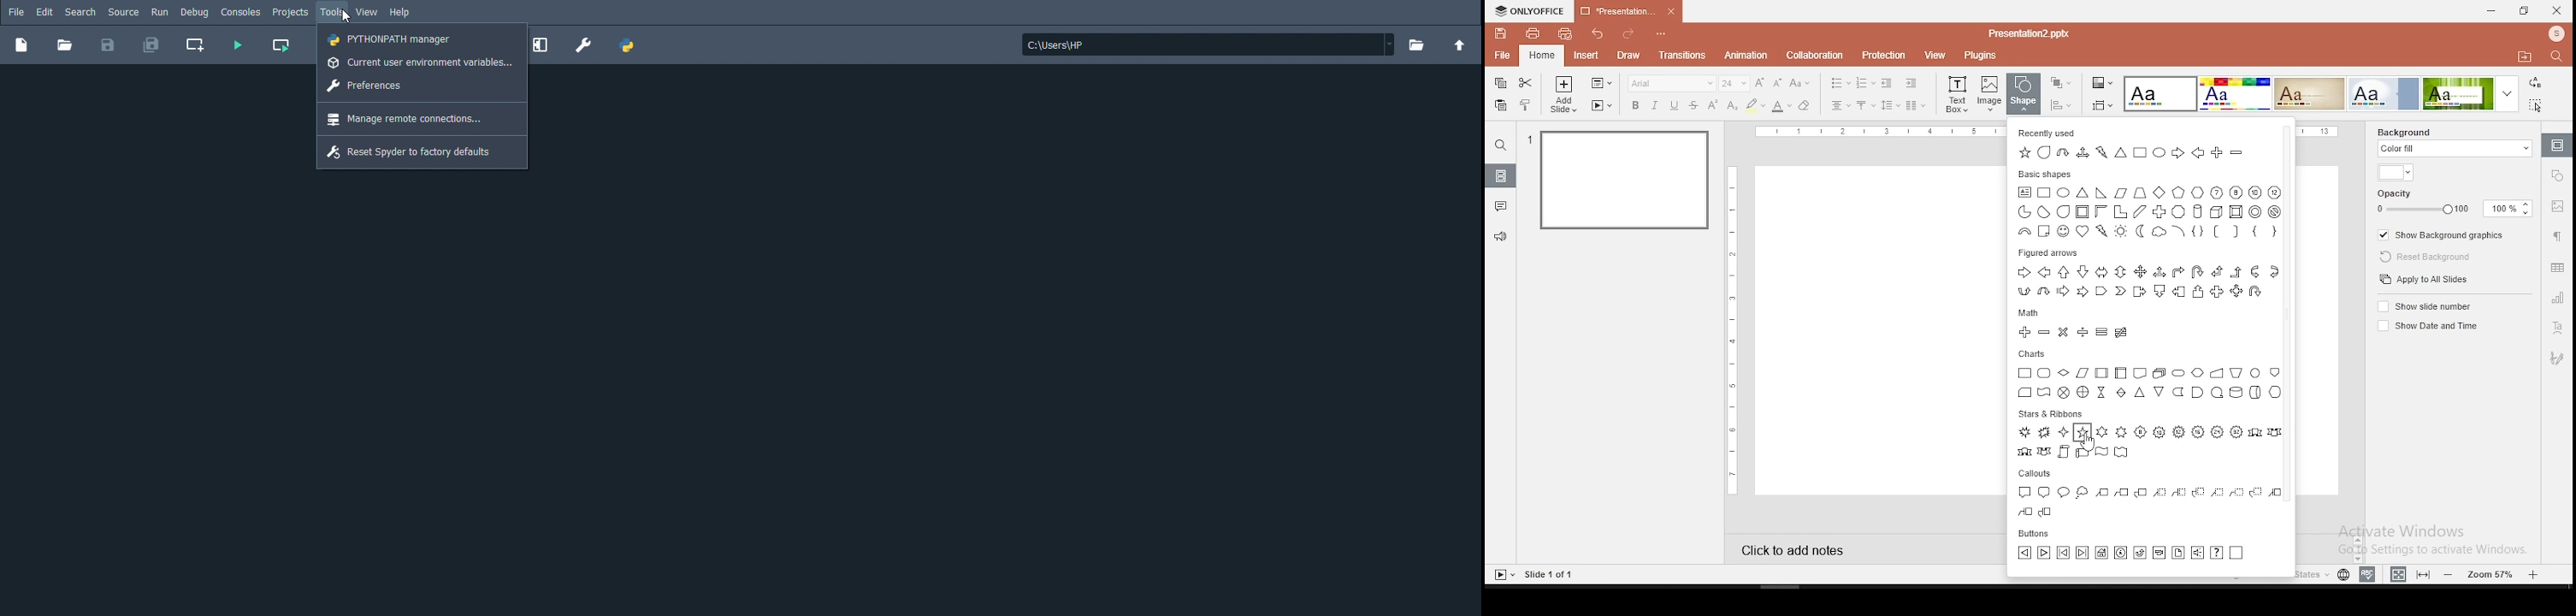 Image resolution: width=2576 pixels, height=616 pixels. What do you see at coordinates (2425, 279) in the screenshot?
I see `apply to all slides` at bounding box center [2425, 279].